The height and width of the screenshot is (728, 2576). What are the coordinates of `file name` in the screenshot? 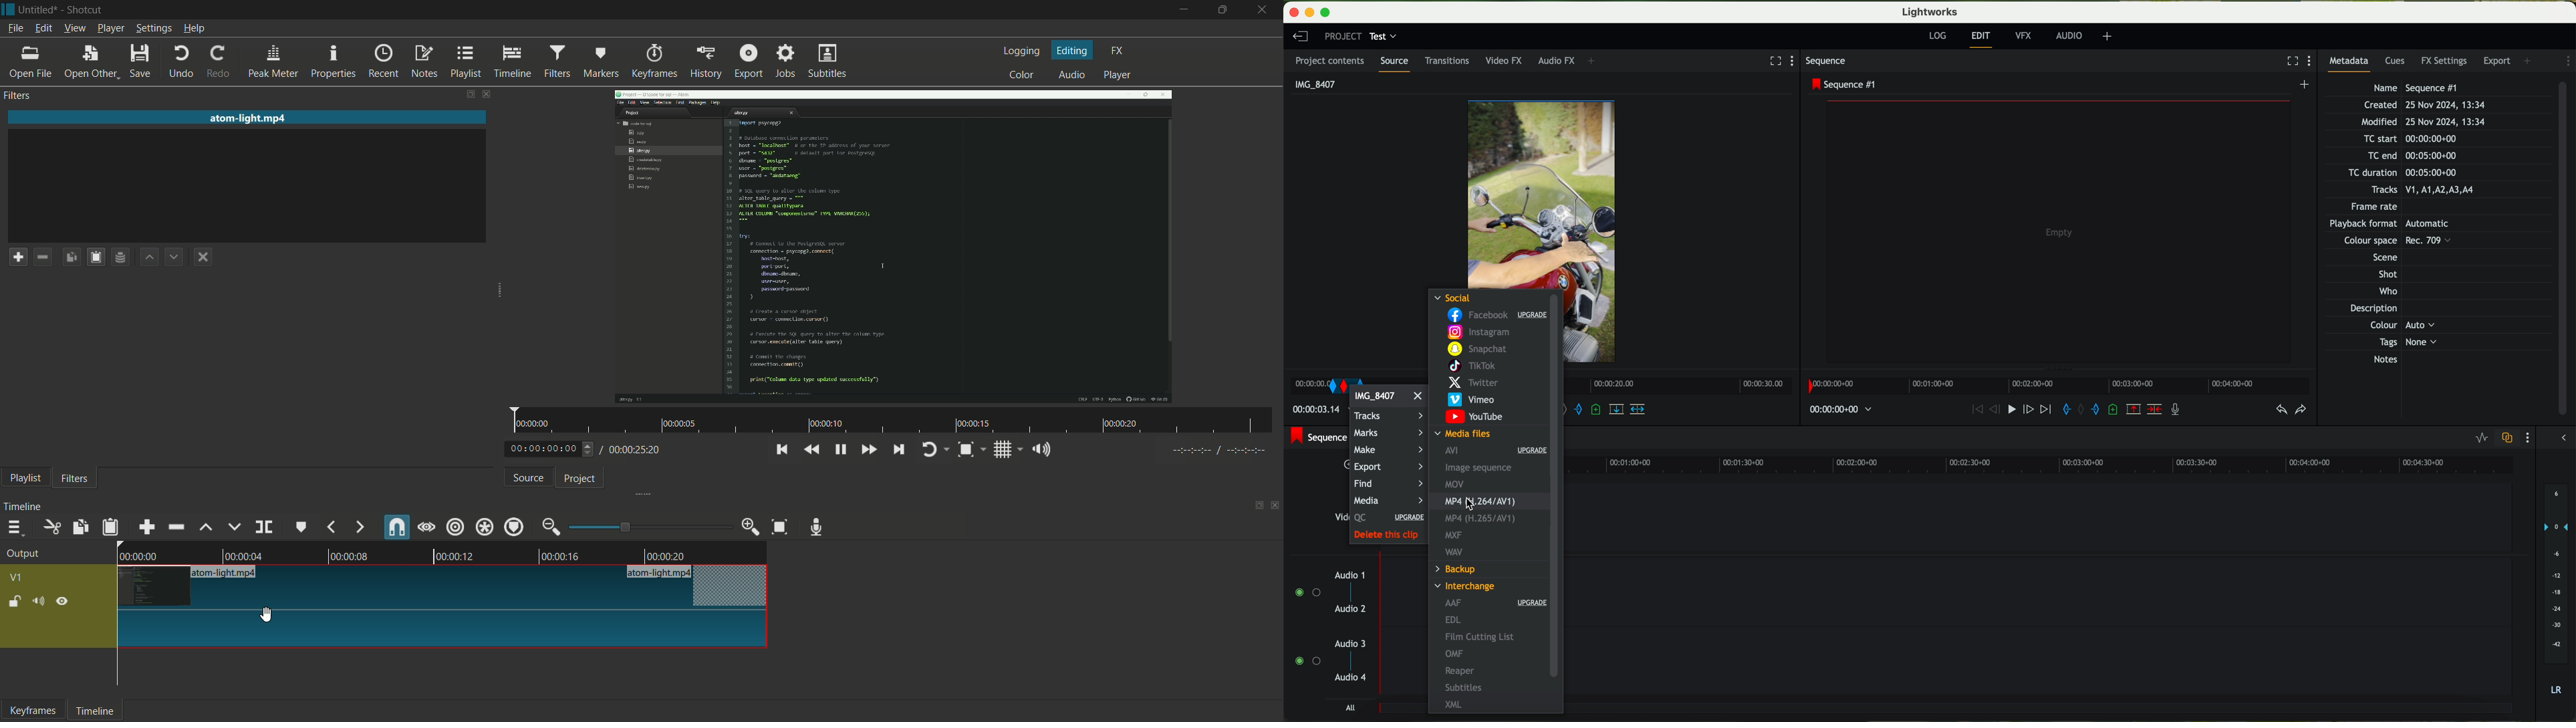 It's located at (39, 10).